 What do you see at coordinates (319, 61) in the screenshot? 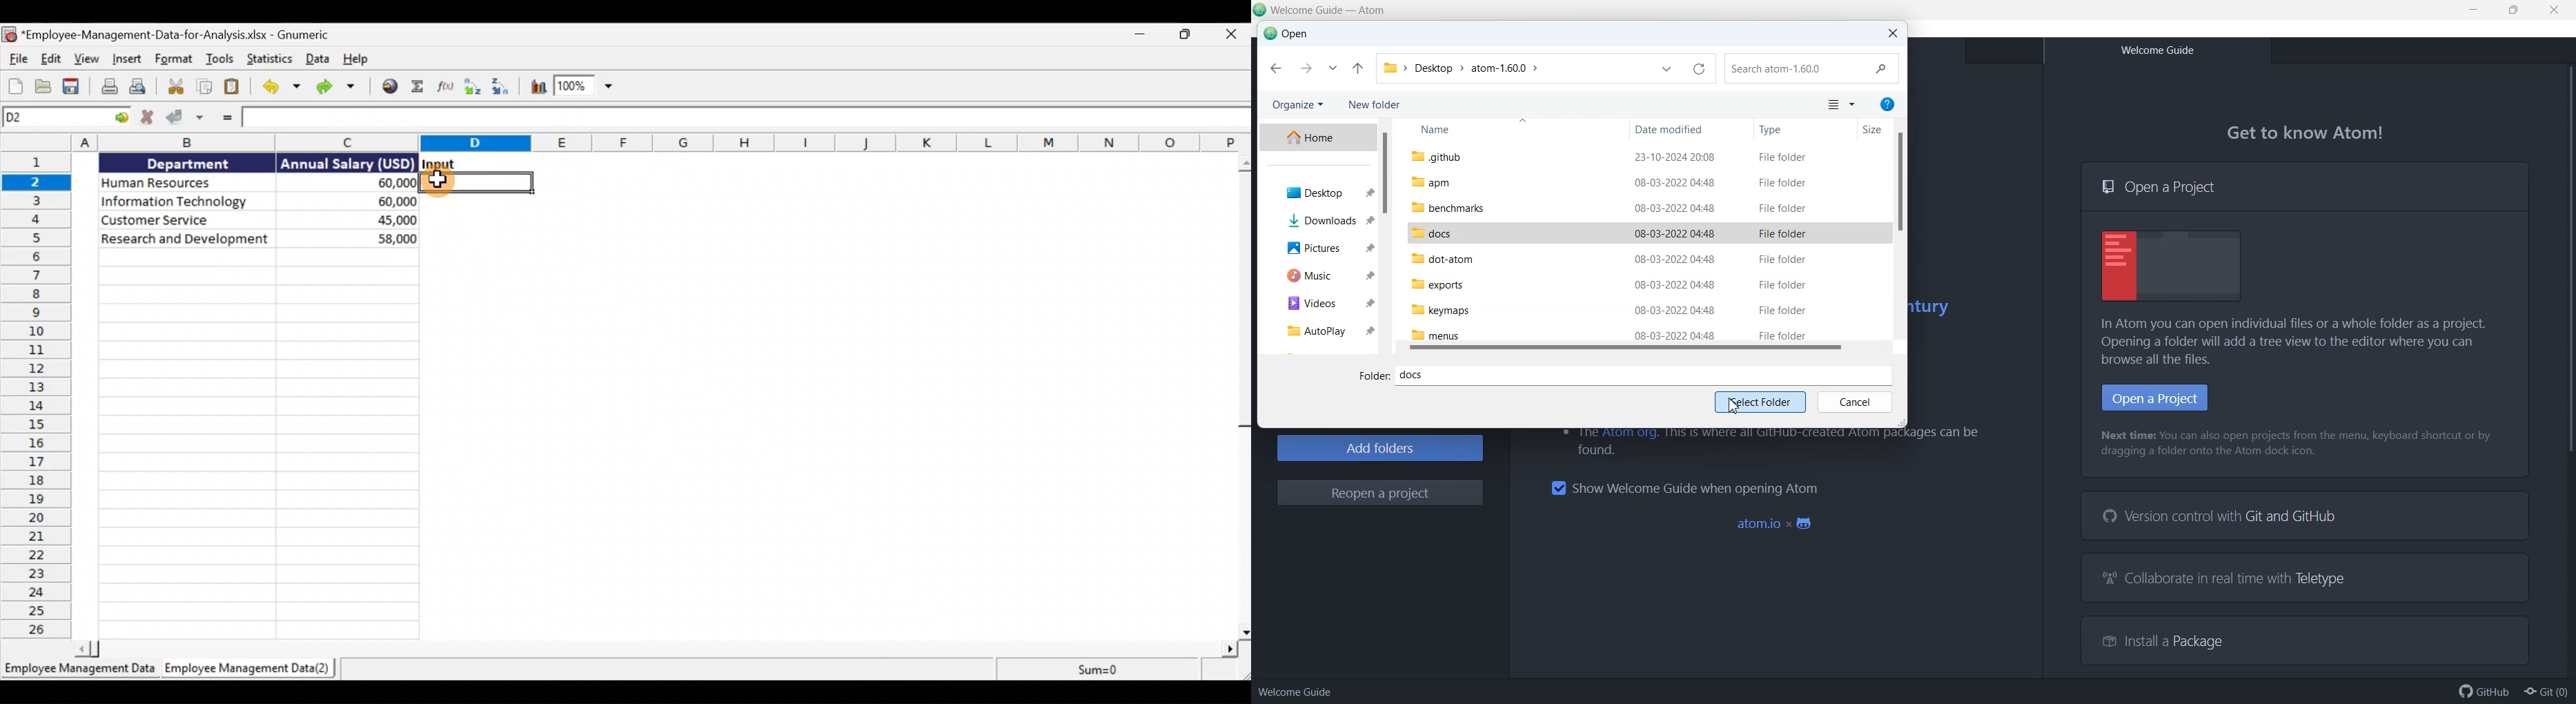
I see `Data` at bounding box center [319, 61].